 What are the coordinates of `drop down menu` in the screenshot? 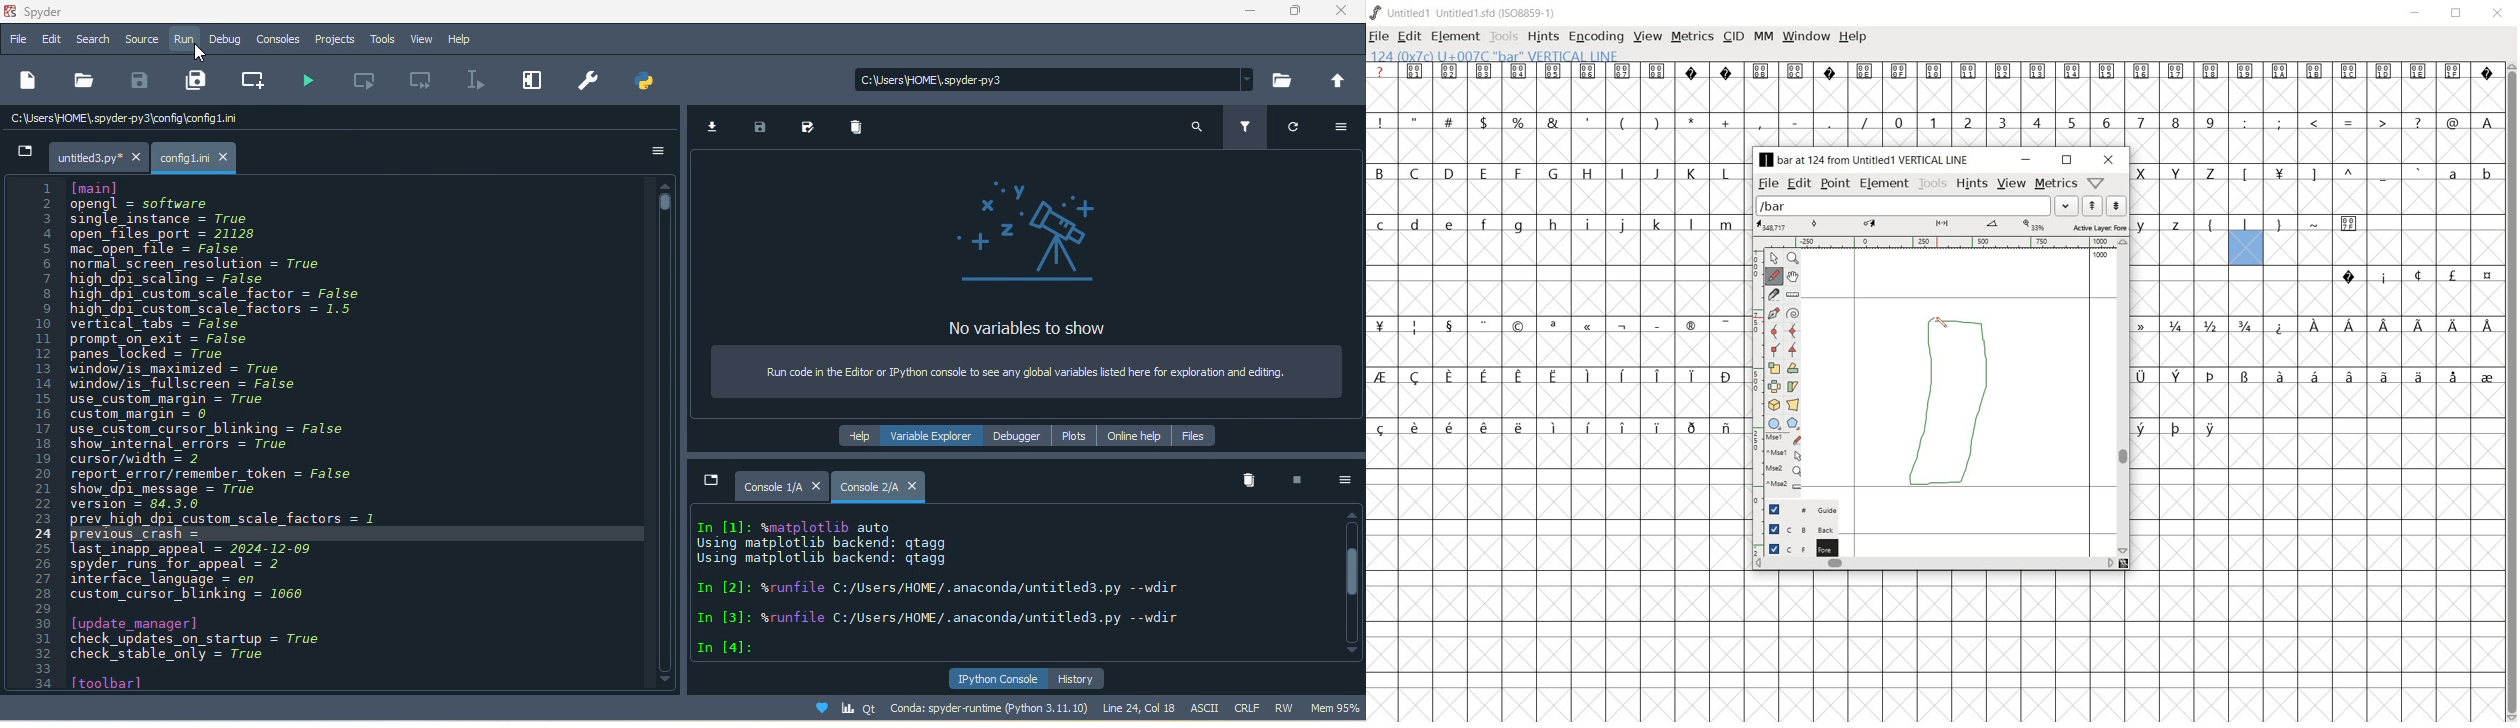 It's located at (2067, 205).